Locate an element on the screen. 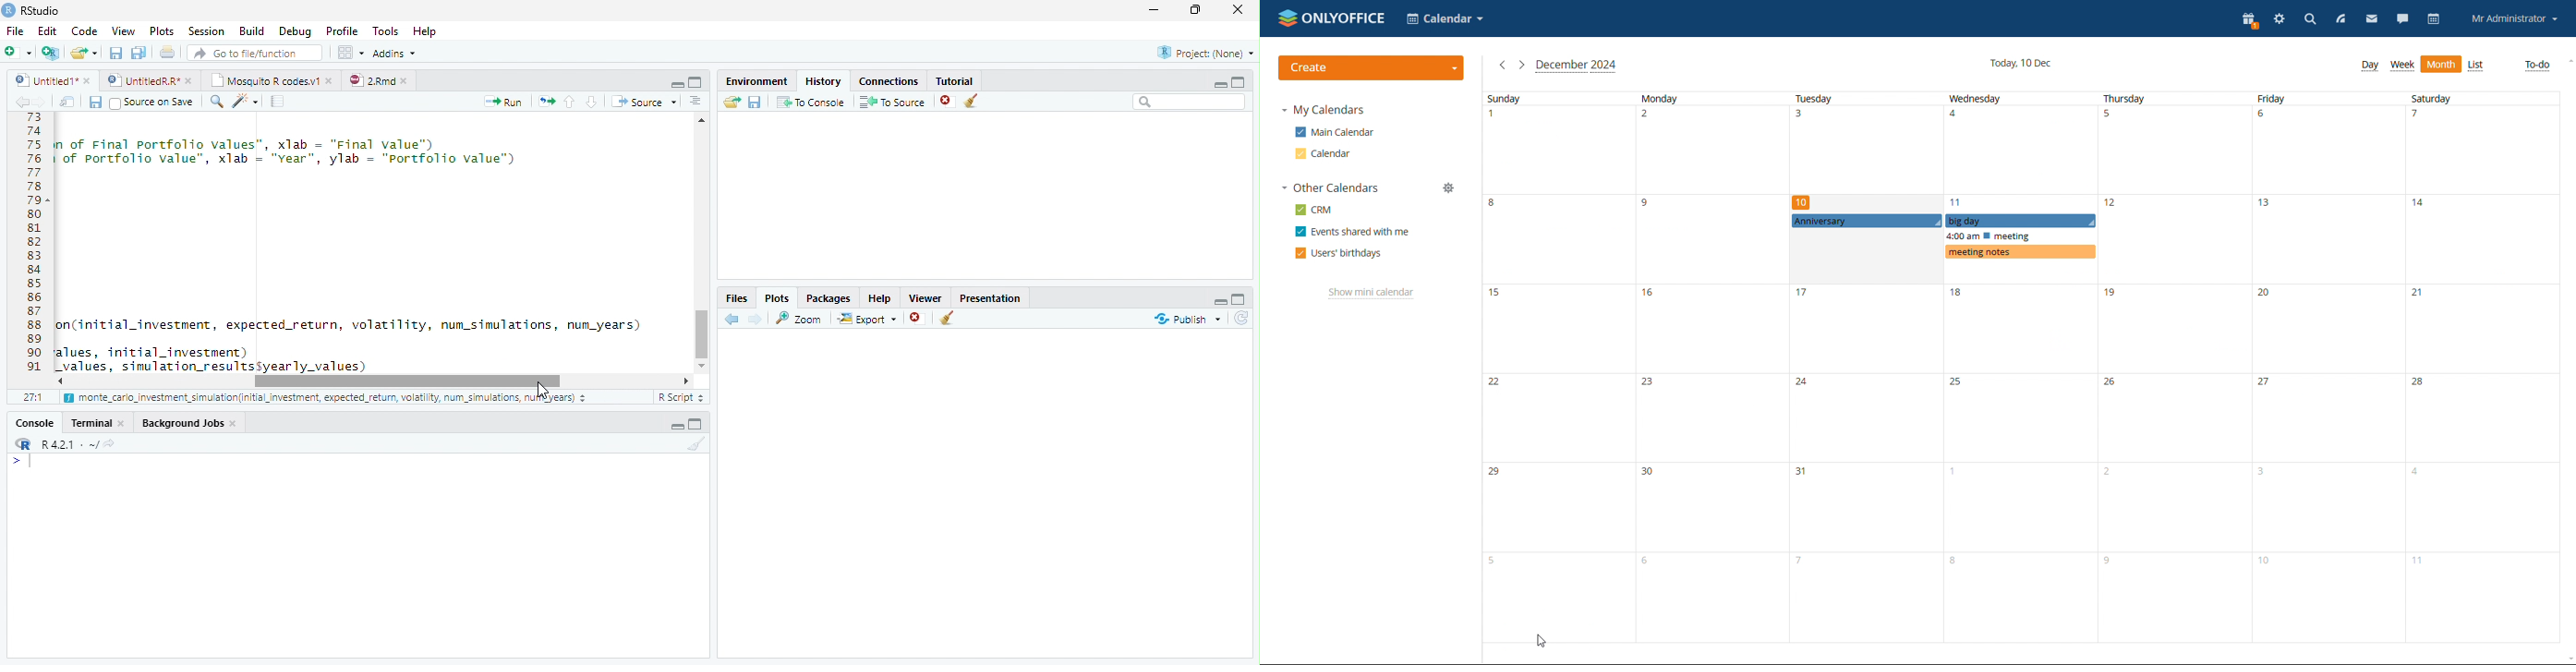 This screenshot has width=2576, height=672. Untited1* is located at coordinates (51, 79).